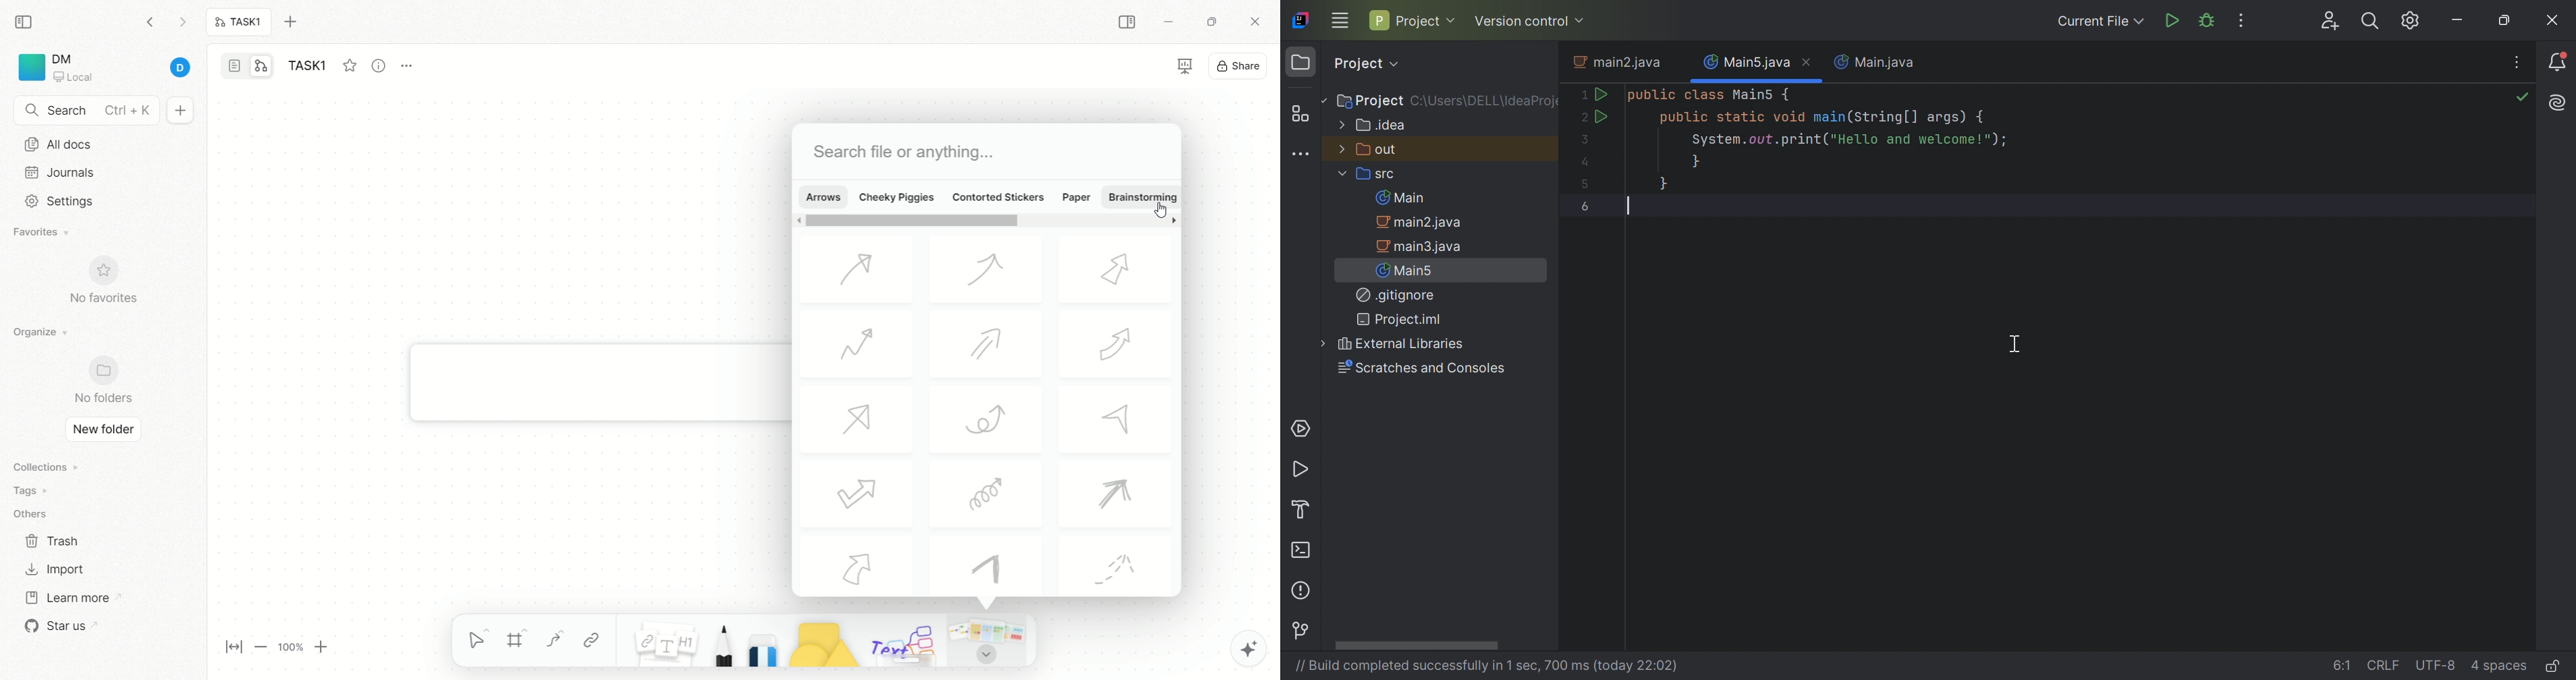 The width and height of the screenshot is (2576, 700). Describe the element at coordinates (1140, 195) in the screenshot. I see `brainstorming` at that location.